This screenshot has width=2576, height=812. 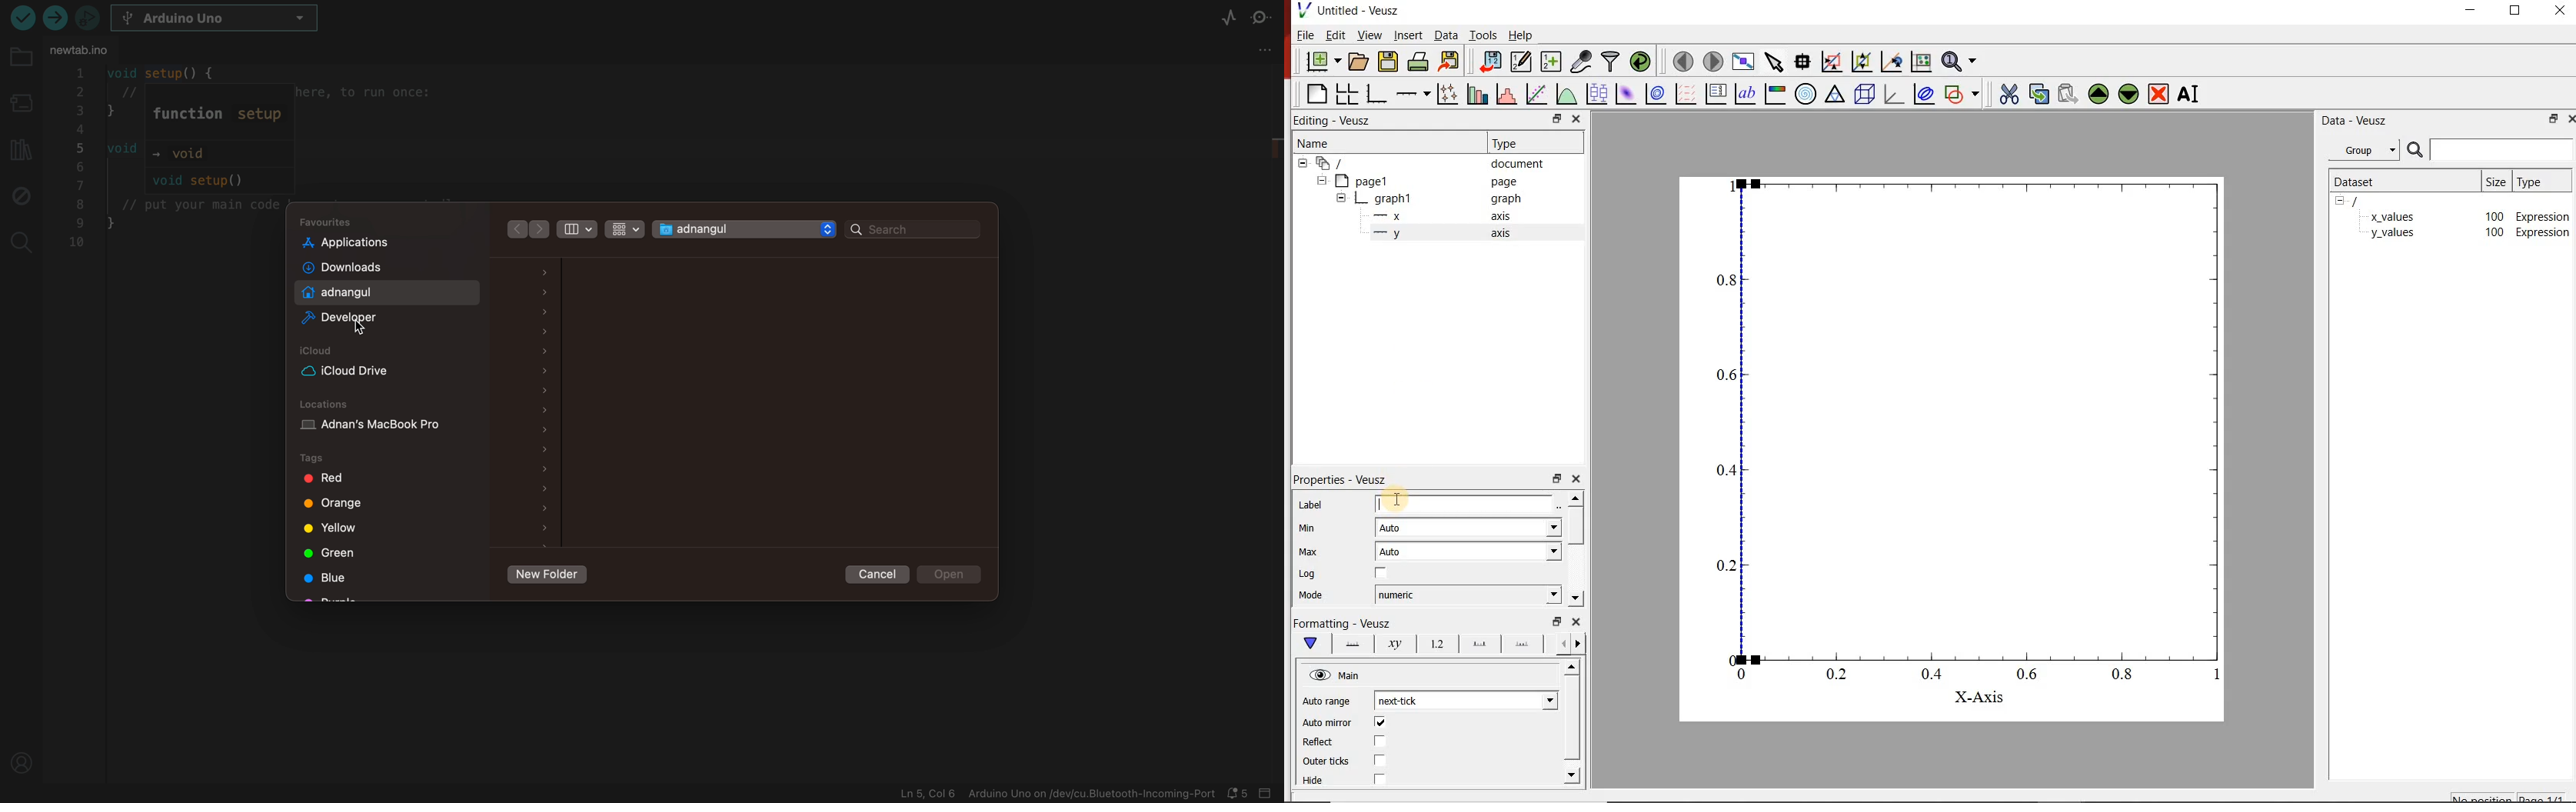 I want to click on help, so click(x=1525, y=35).